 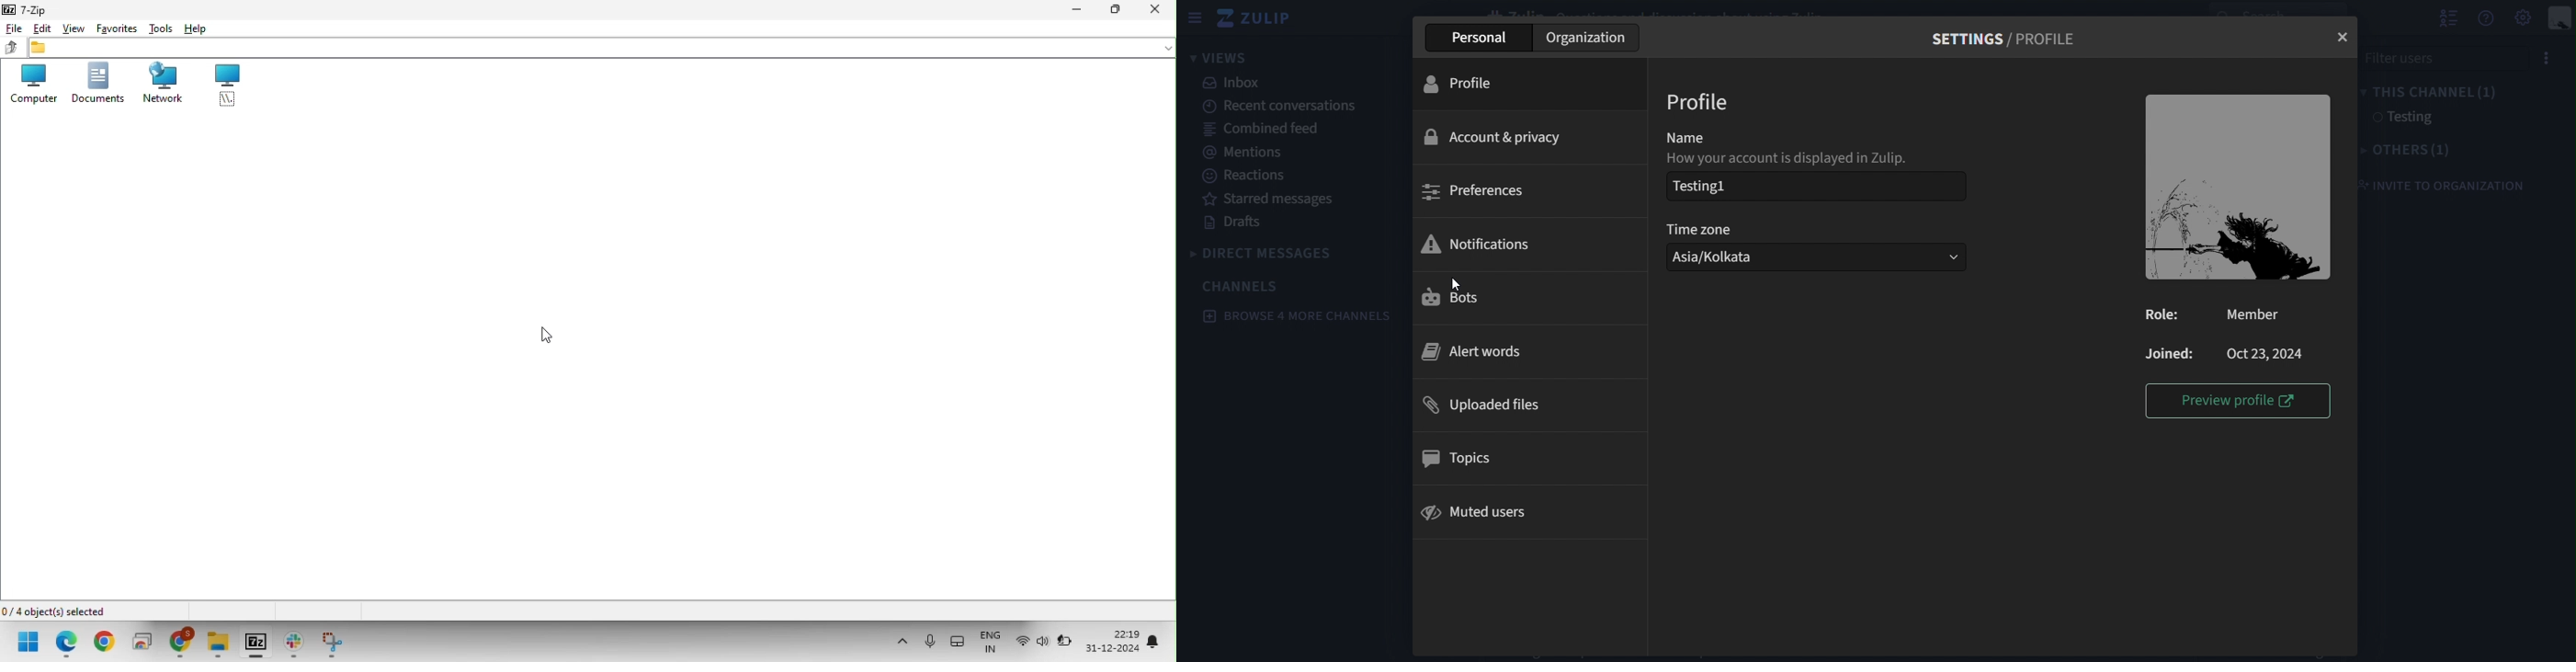 What do you see at coordinates (1701, 100) in the screenshot?
I see `profile` at bounding box center [1701, 100].